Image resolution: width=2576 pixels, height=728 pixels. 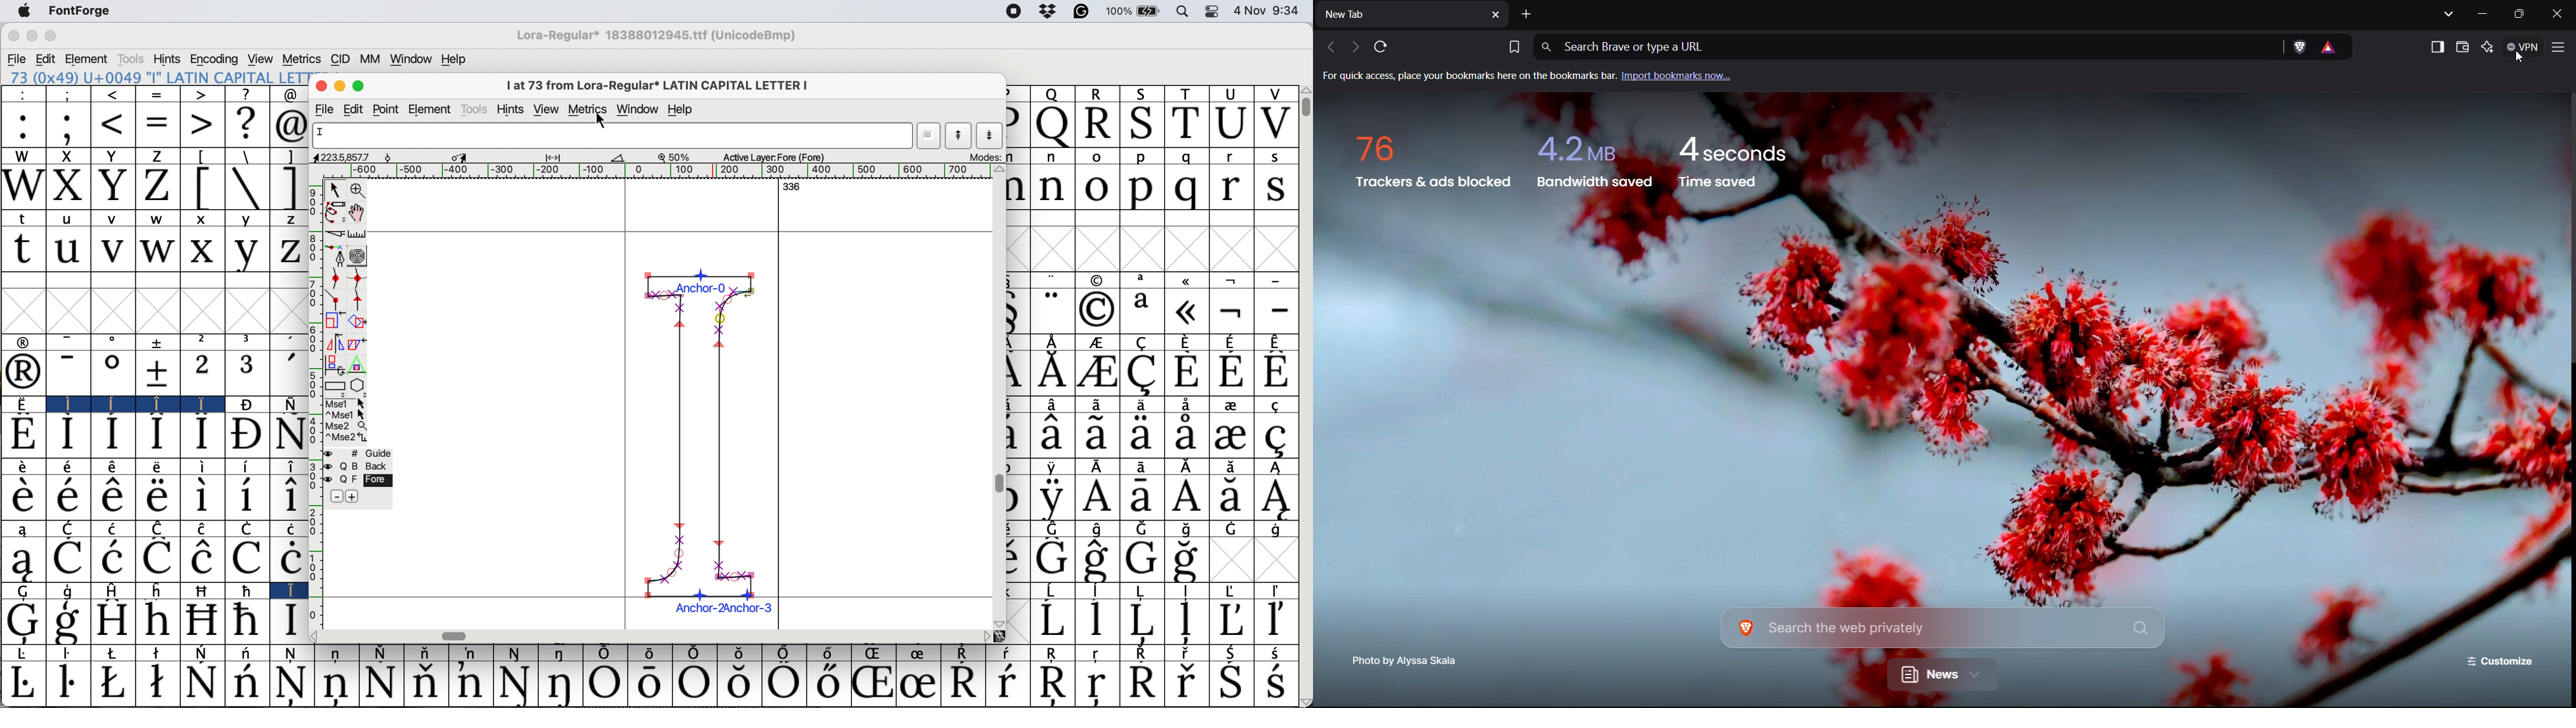 What do you see at coordinates (1305, 702) in the screenshot?
I see `` at bounding box center [1305, 702].